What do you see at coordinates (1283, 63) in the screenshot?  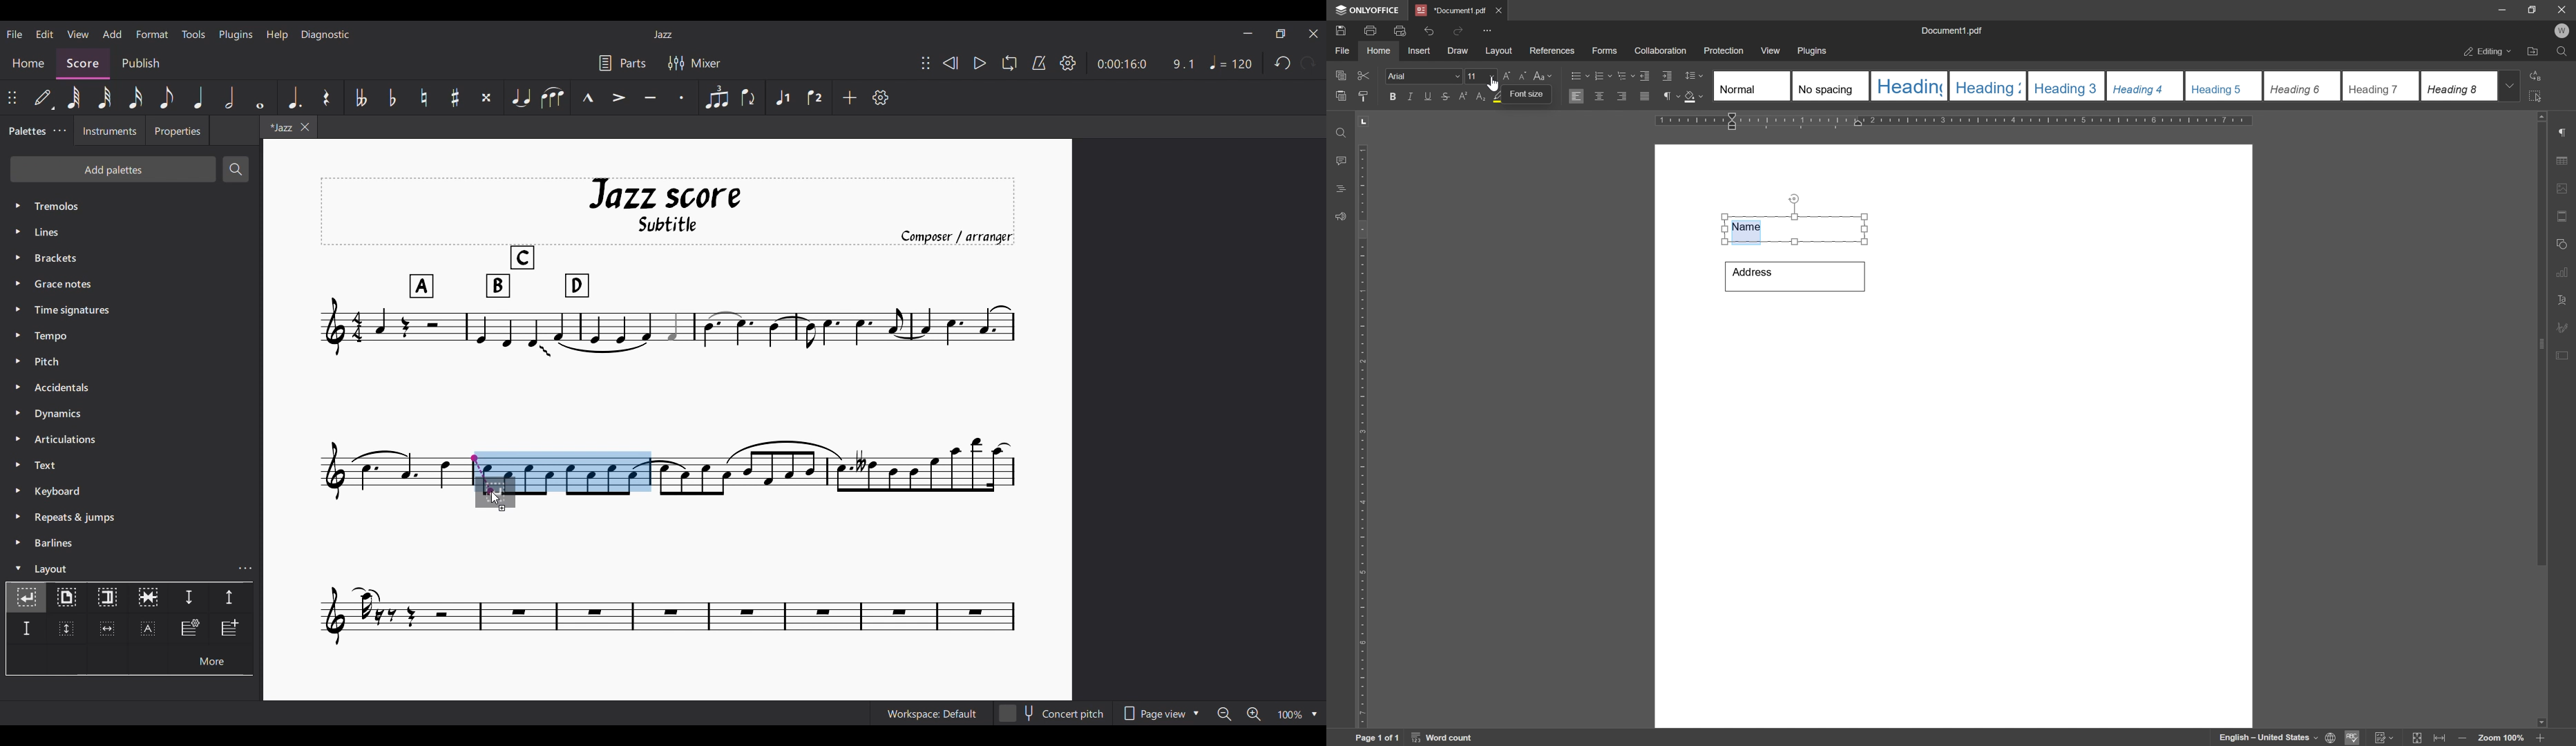 I see `Undo` at bounding box center [1283, 63].